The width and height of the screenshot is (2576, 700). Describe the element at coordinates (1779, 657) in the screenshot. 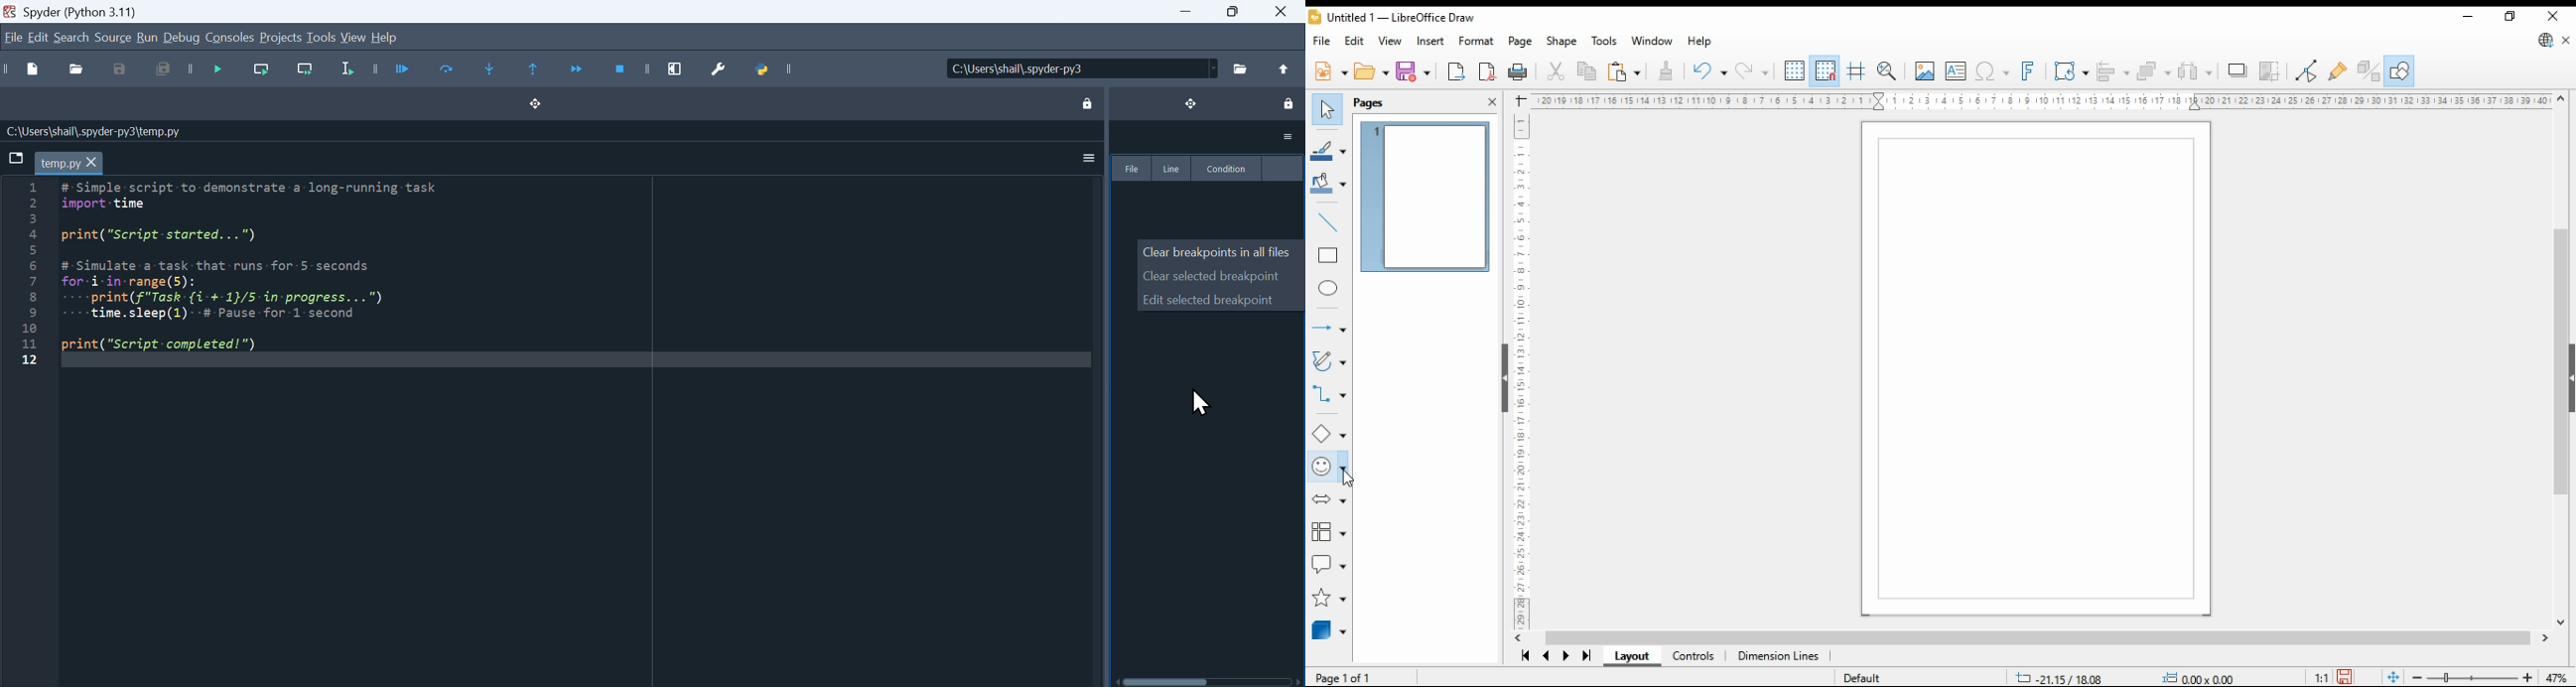

I see `dimension lines` at that location.